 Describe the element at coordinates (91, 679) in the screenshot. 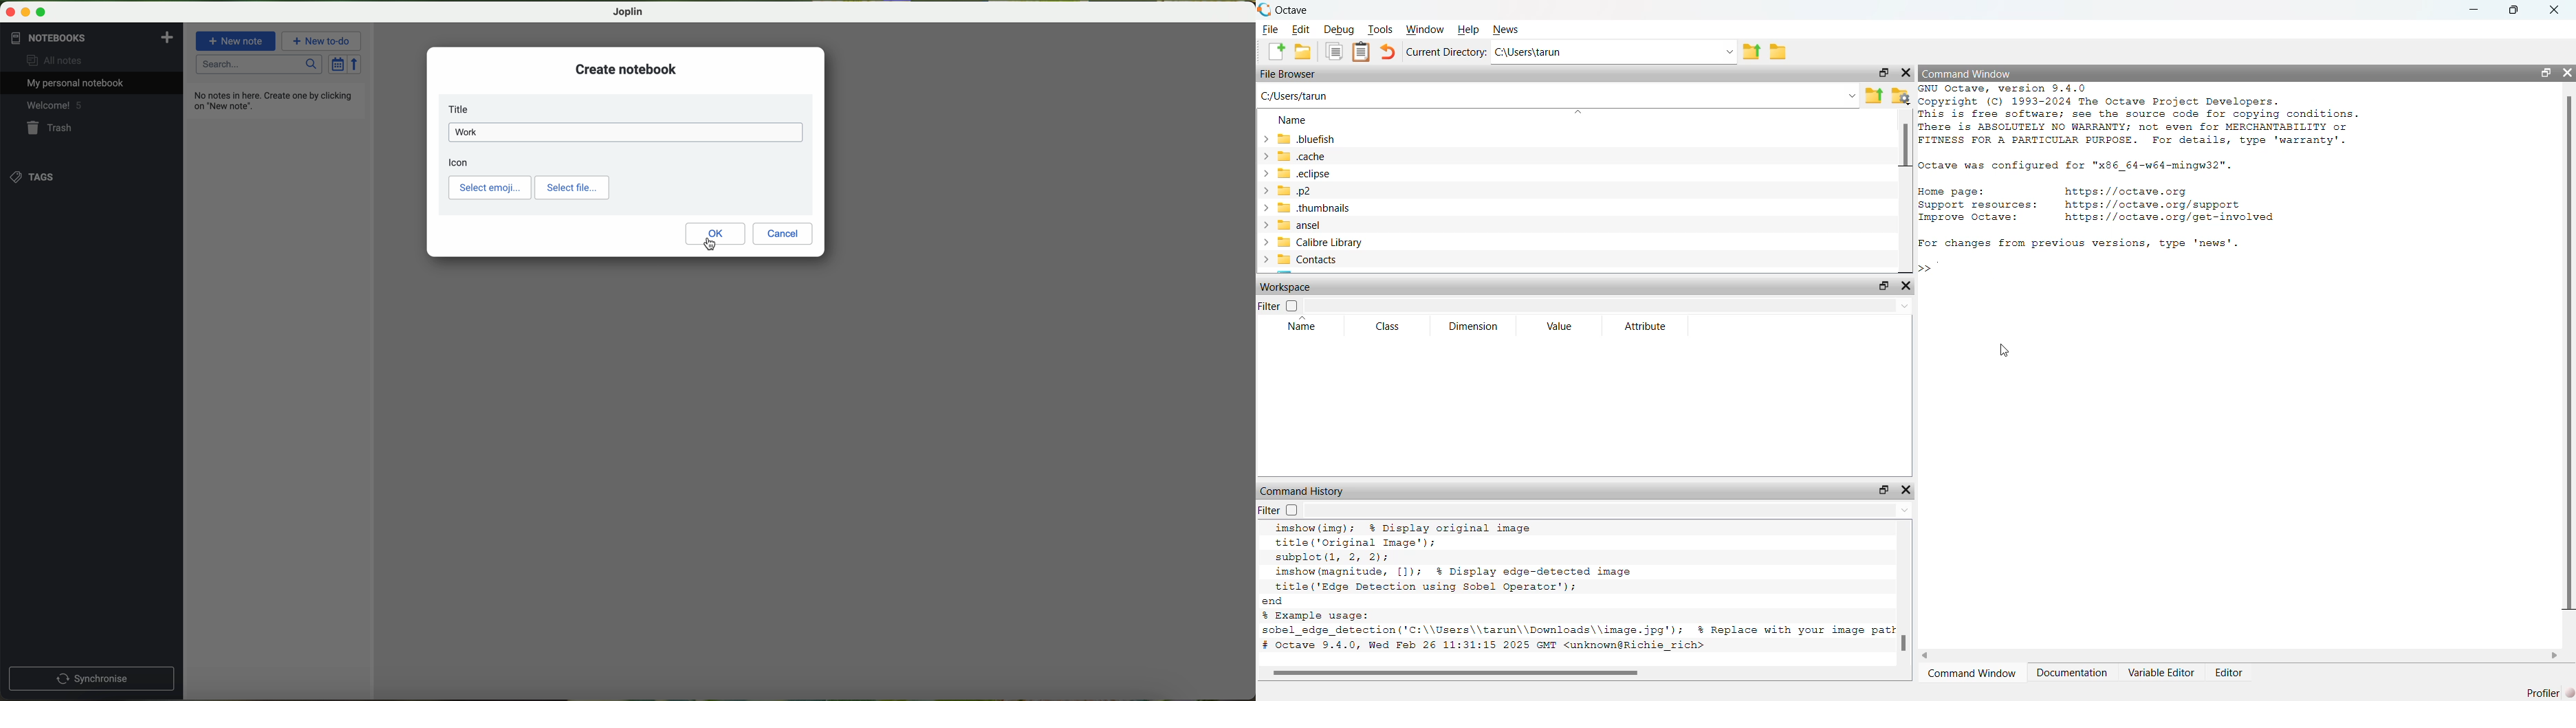

I see `synchronise button` at that location.